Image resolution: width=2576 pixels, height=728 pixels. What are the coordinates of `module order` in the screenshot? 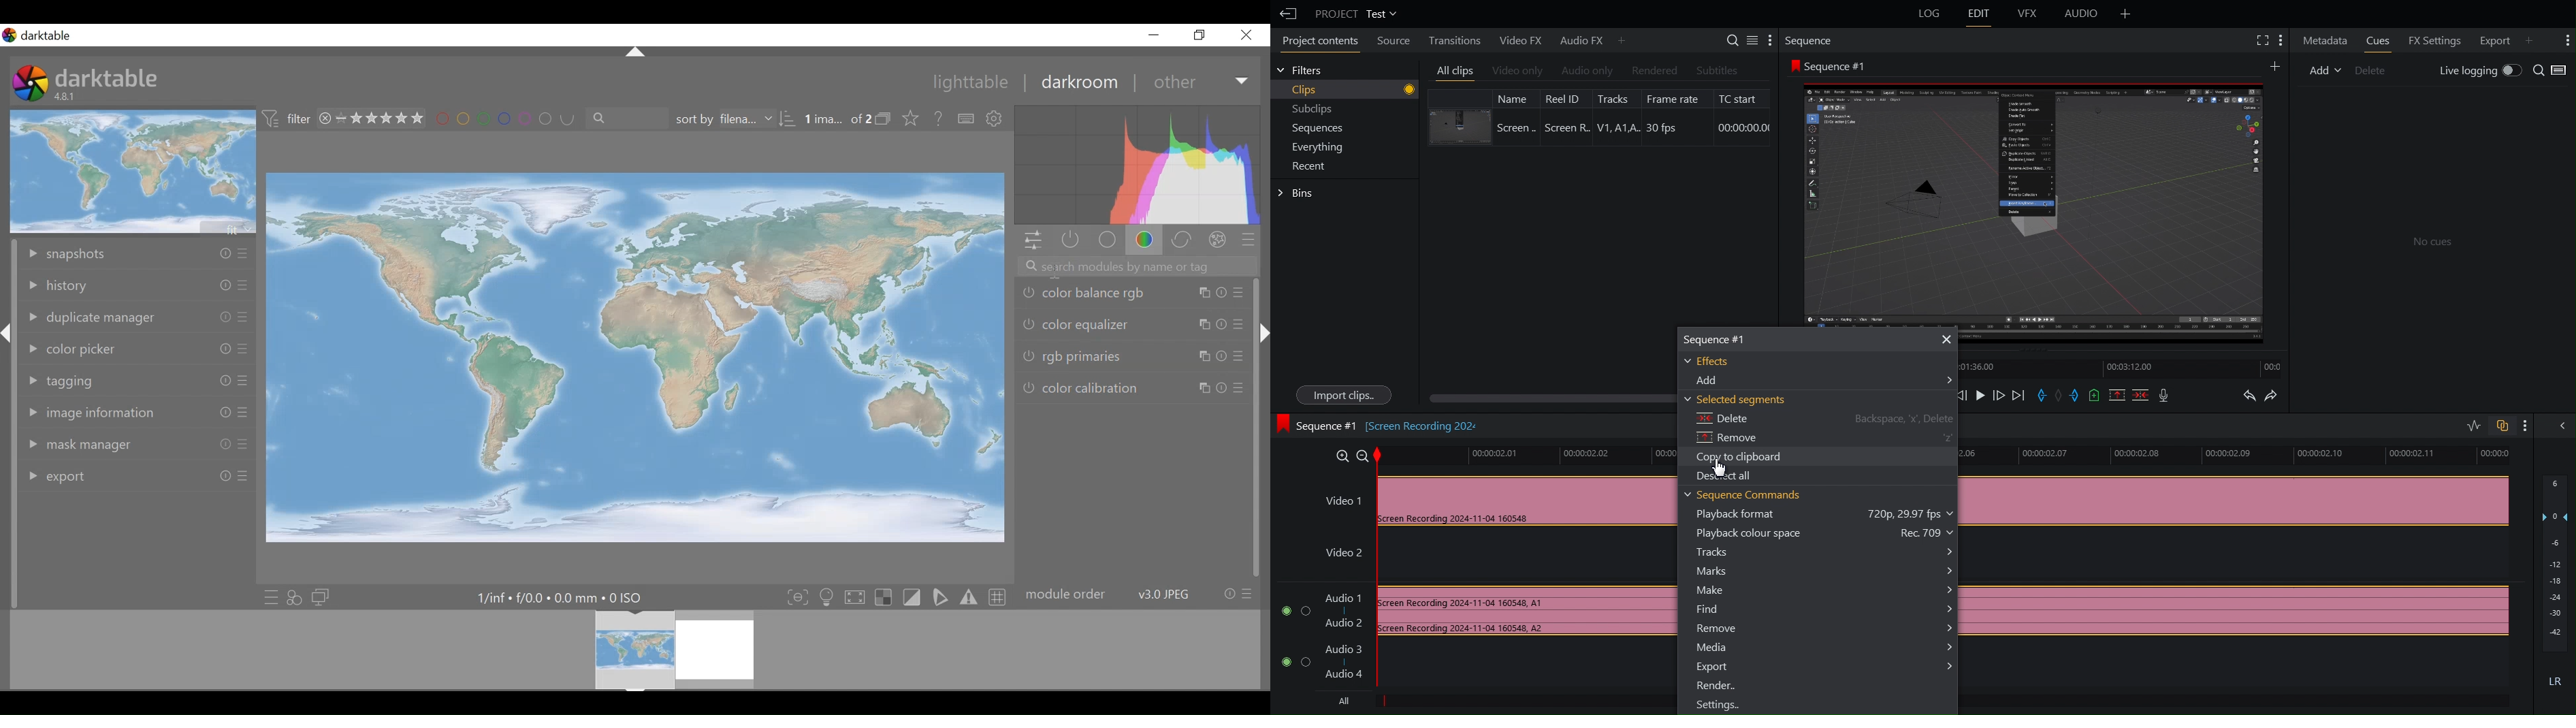 It's located at (1113, 593).